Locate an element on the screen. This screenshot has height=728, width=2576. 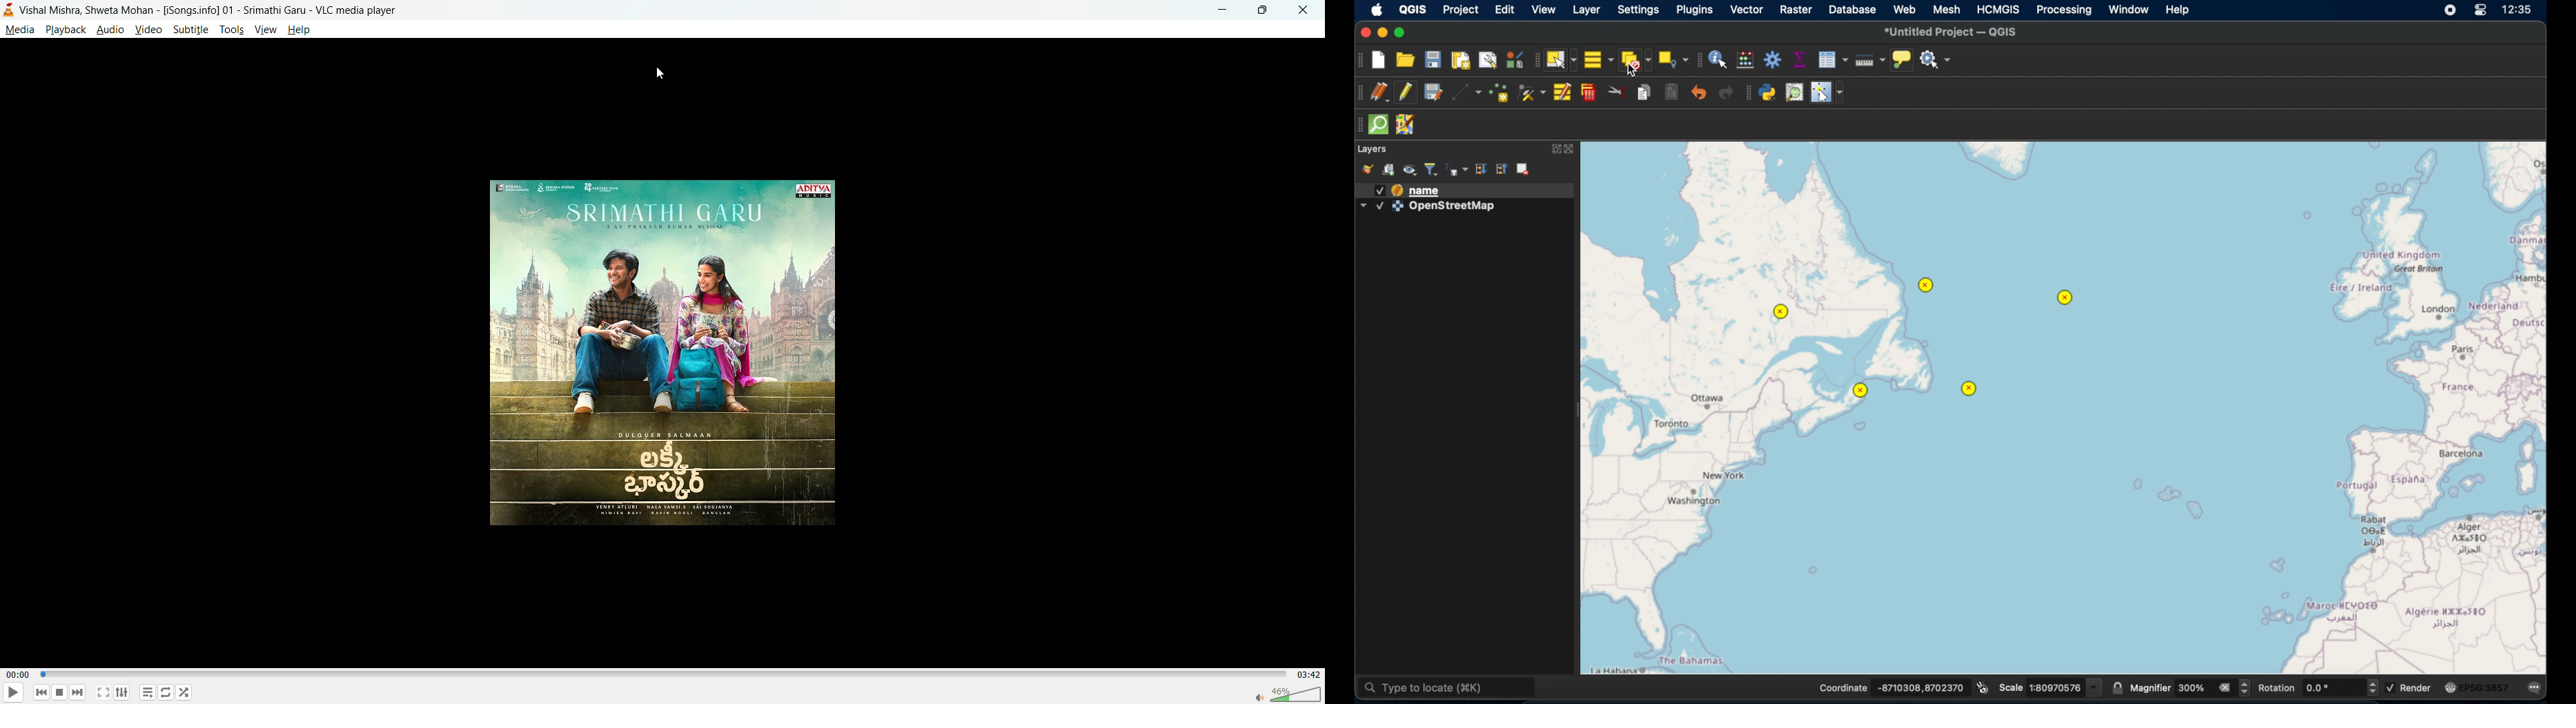
plugins is located at coordinates (1694, 11).